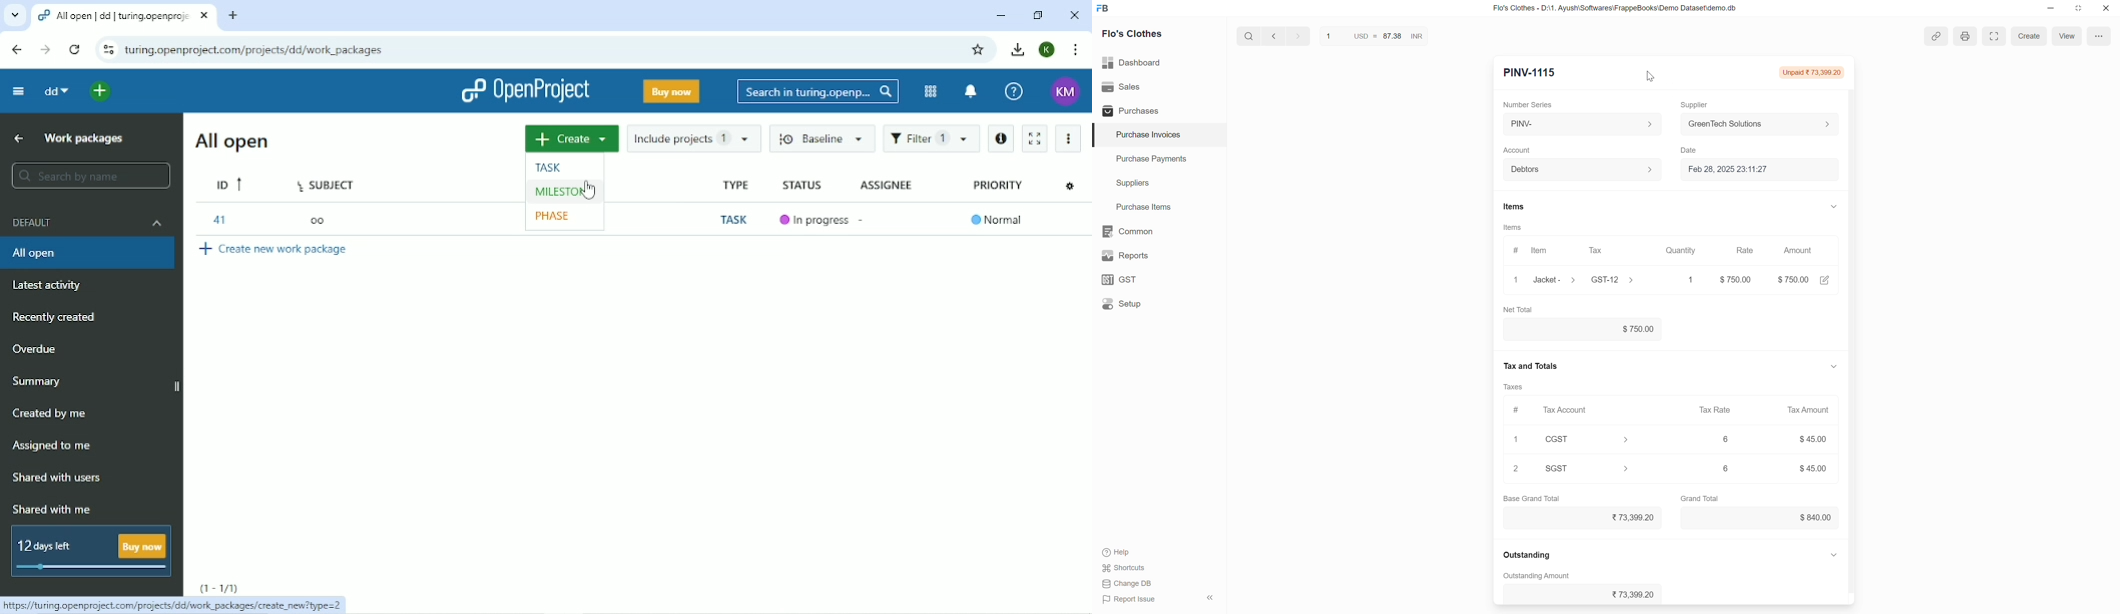 This screenshot has width=2128, height=616. Describe the element at coordinates (1513, 227) in the screenshot. I see `Items` at that location.